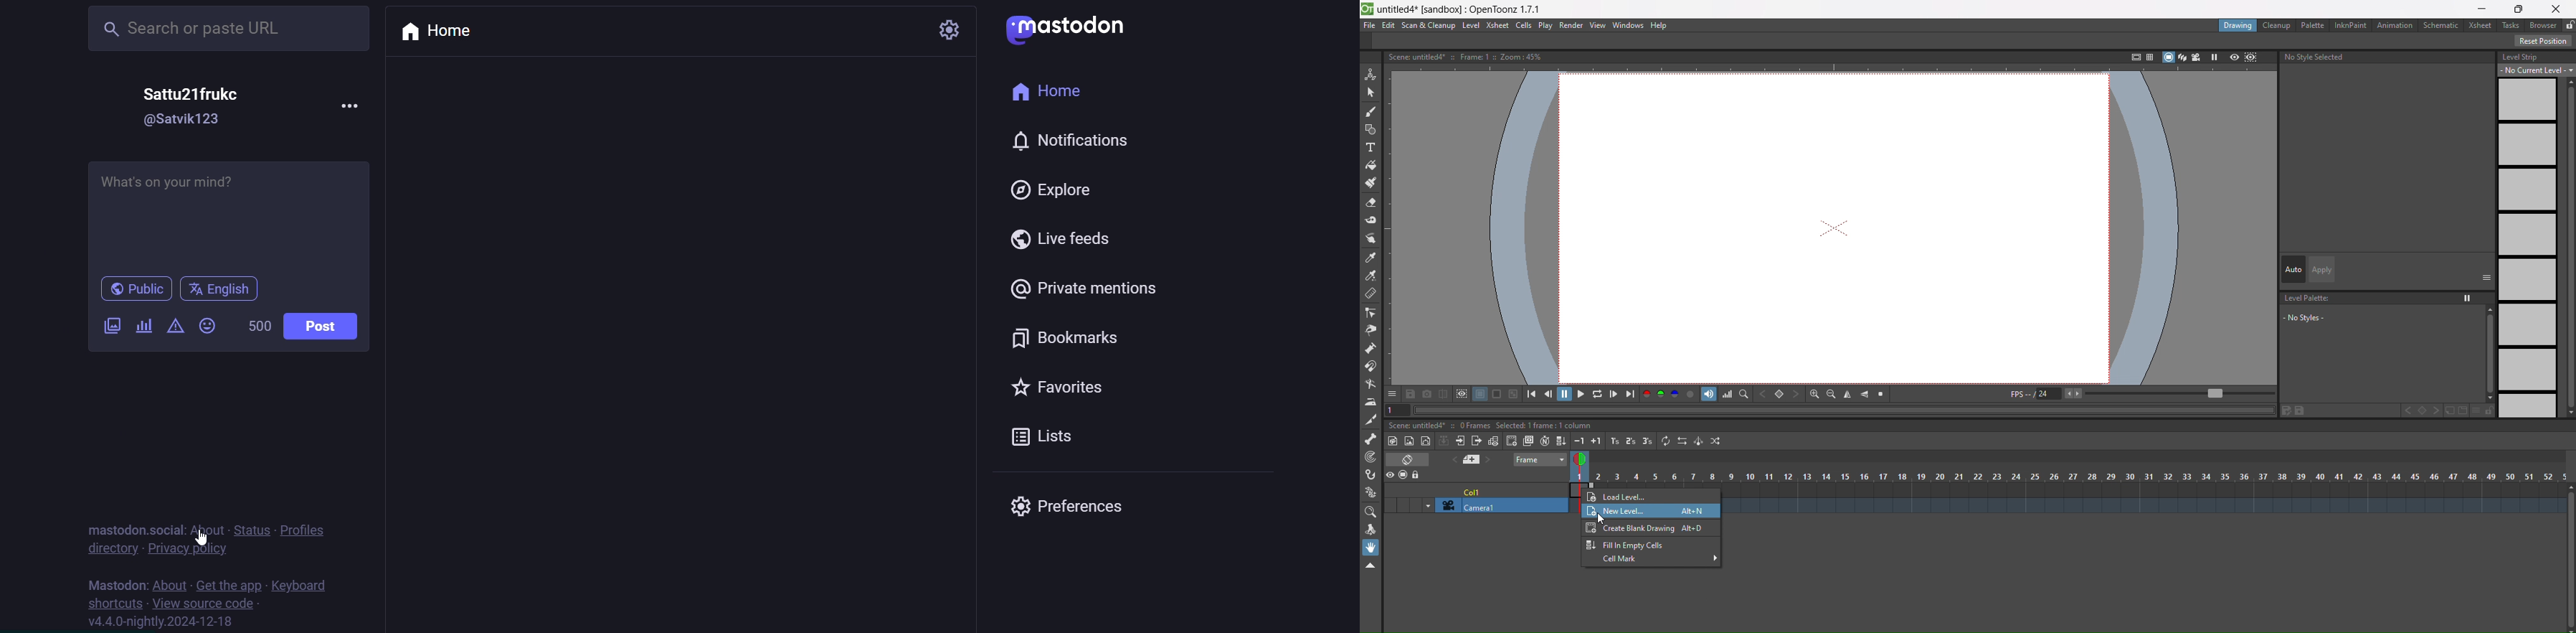 Image resolution: width=2576 pixels, height=644 pixels. I want to click on status, so click(249, 528).